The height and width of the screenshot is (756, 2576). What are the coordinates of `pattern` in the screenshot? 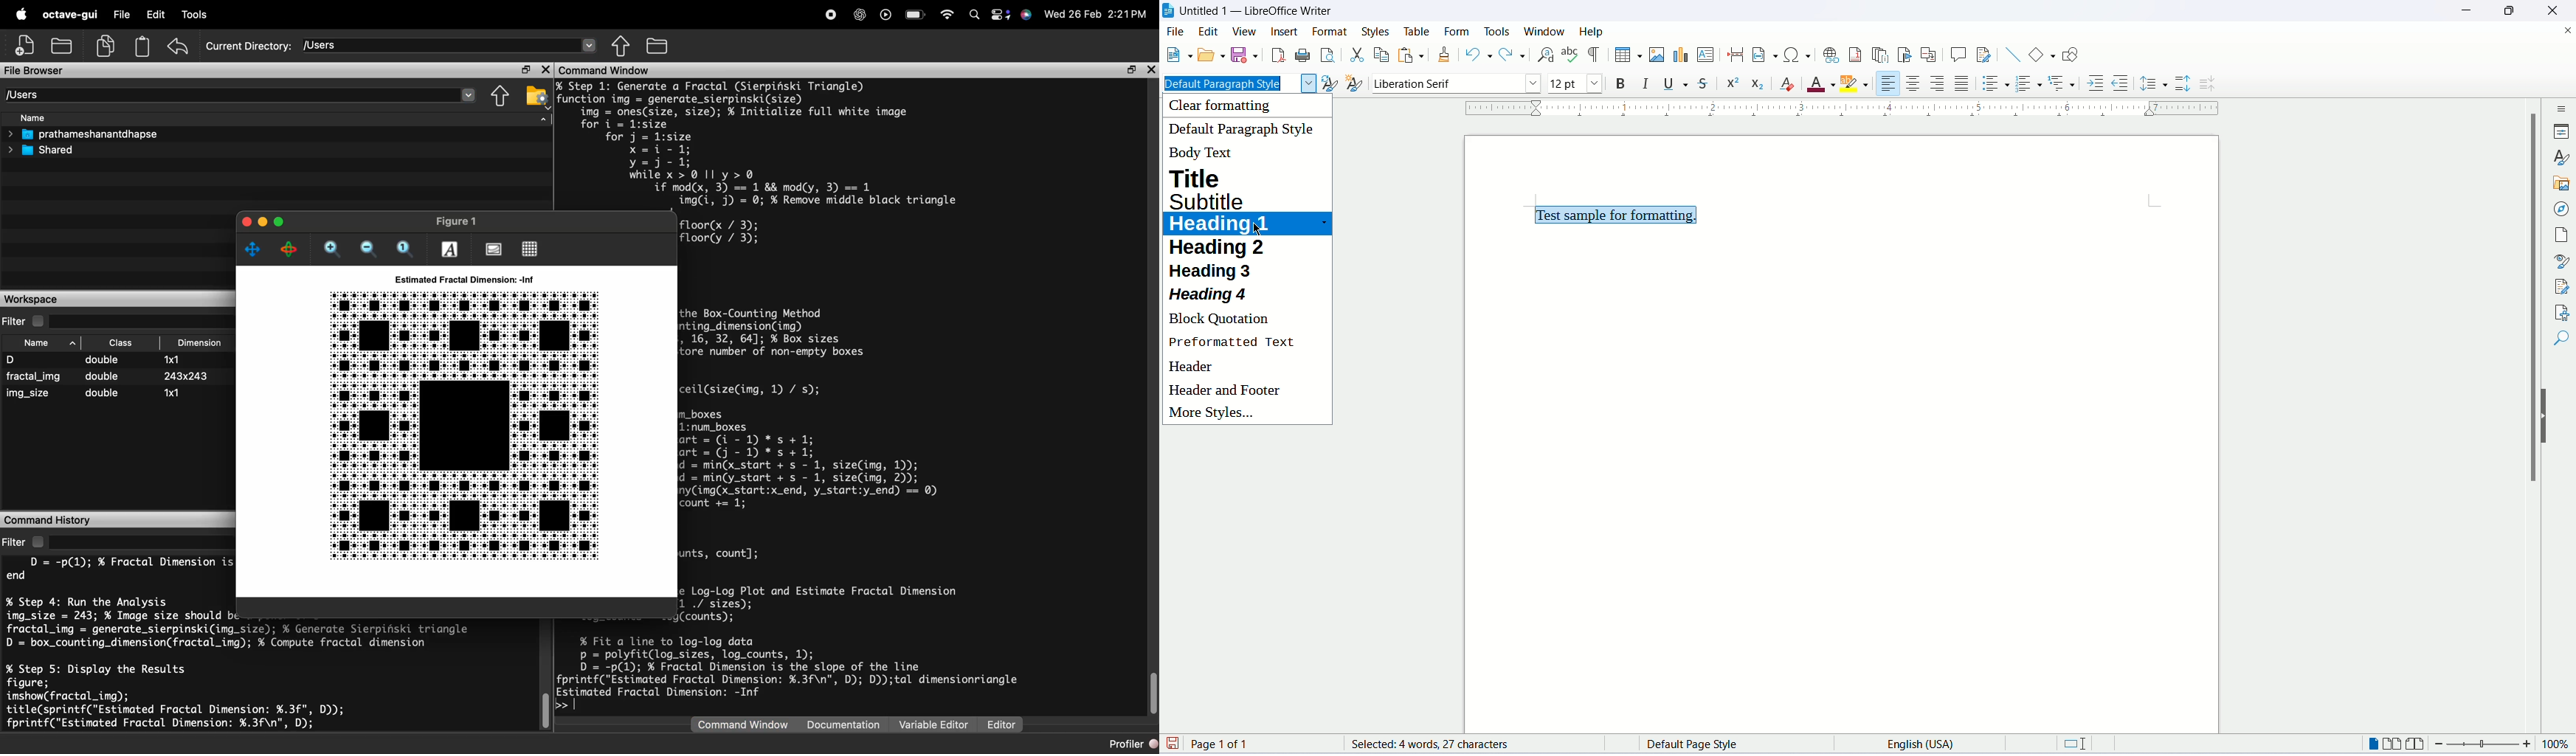 It's located at (474, 427).